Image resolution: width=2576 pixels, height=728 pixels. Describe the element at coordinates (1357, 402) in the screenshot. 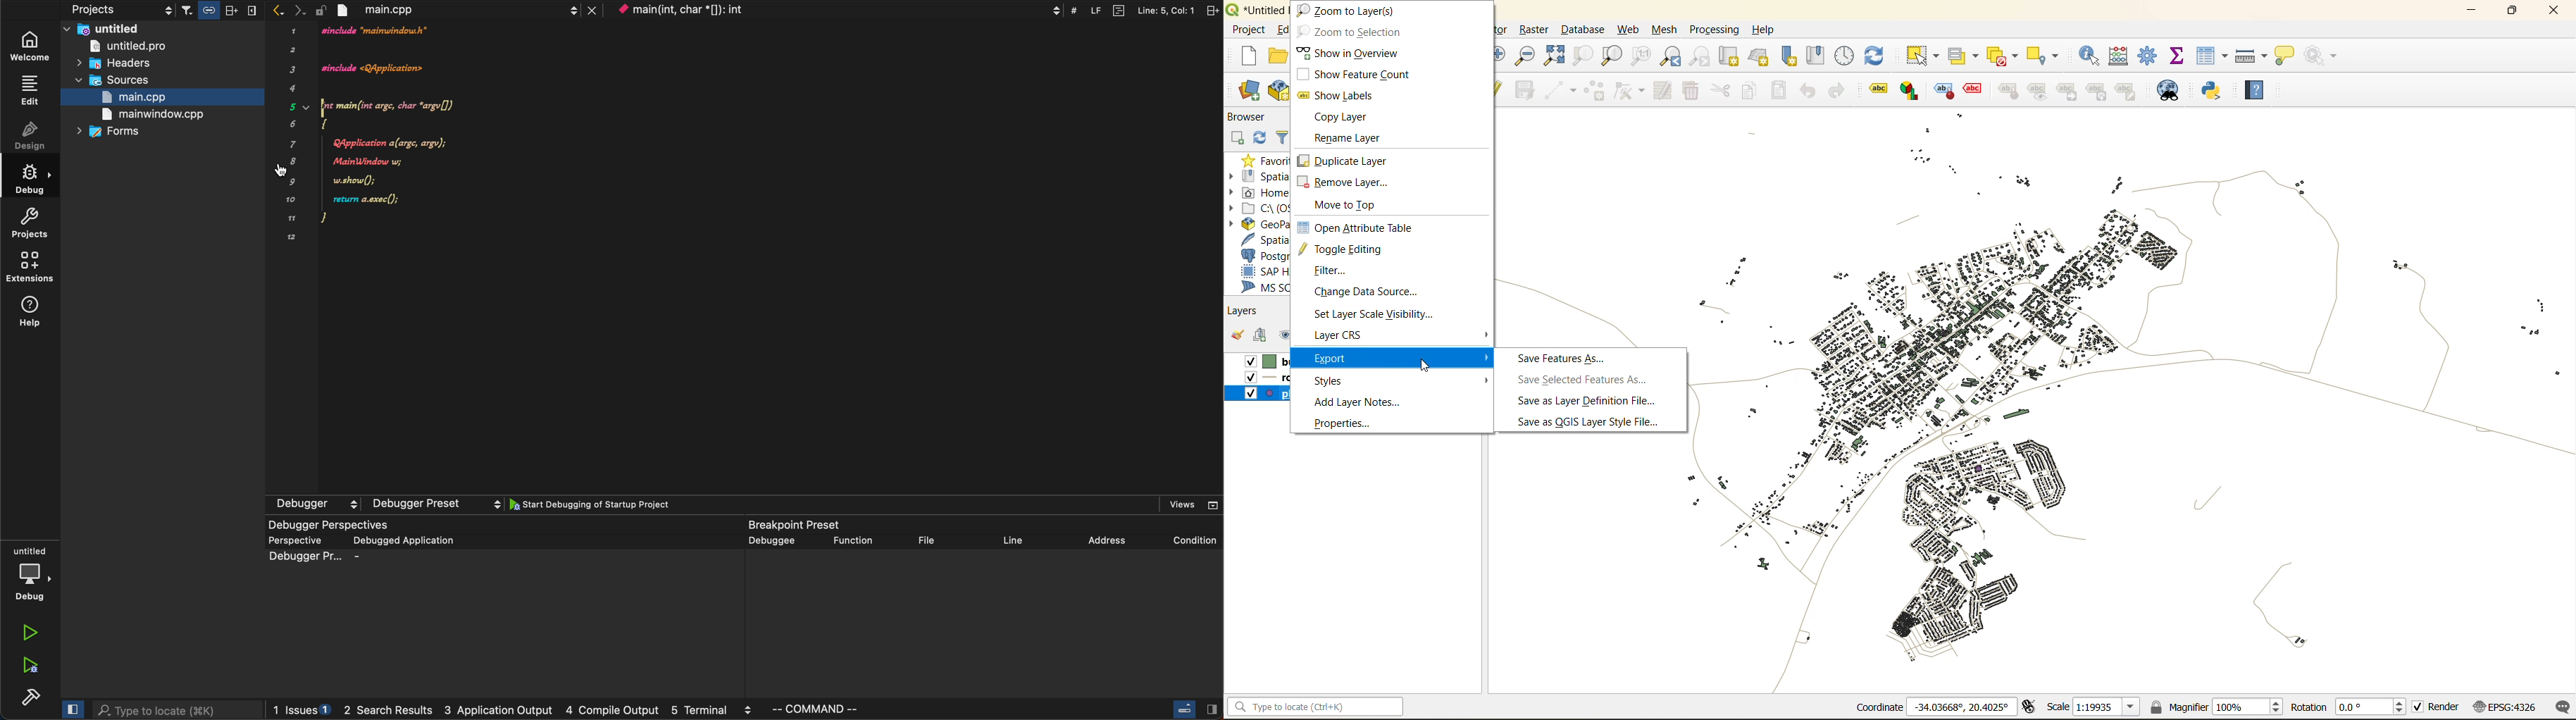

I see `add layer notes` at that location.